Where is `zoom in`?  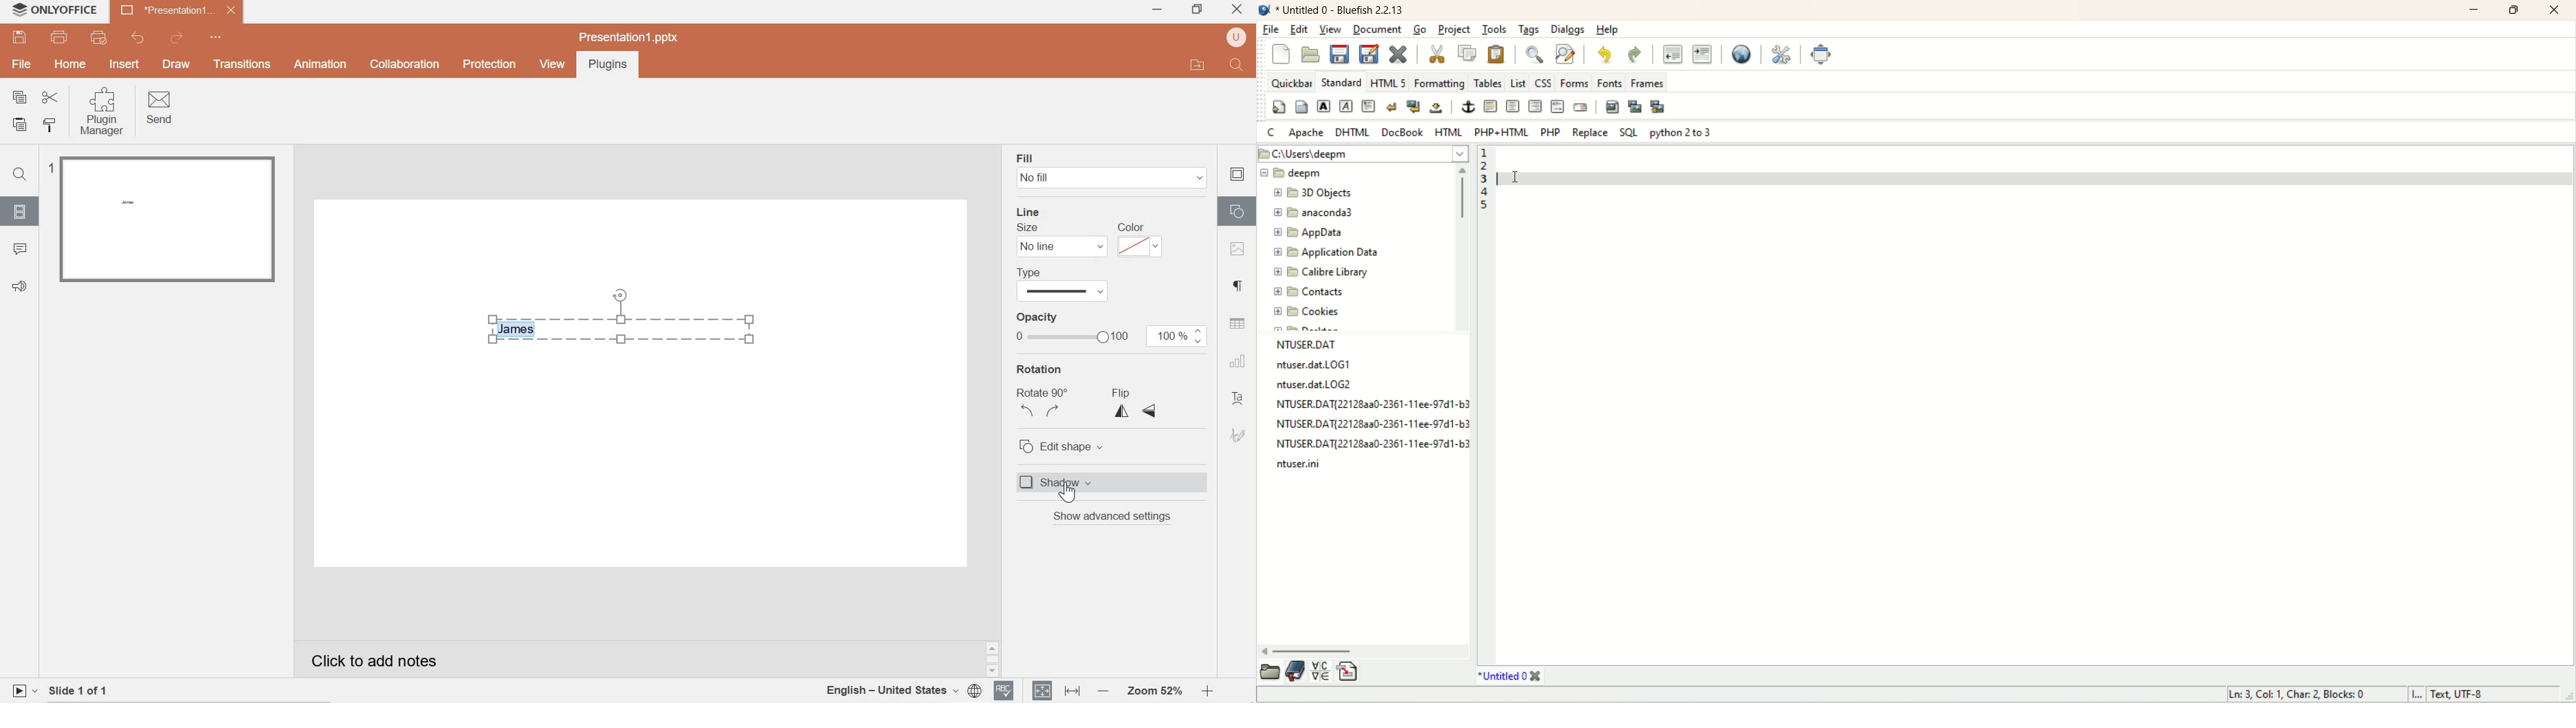
zoom in is located at coordinates (1206, 691).